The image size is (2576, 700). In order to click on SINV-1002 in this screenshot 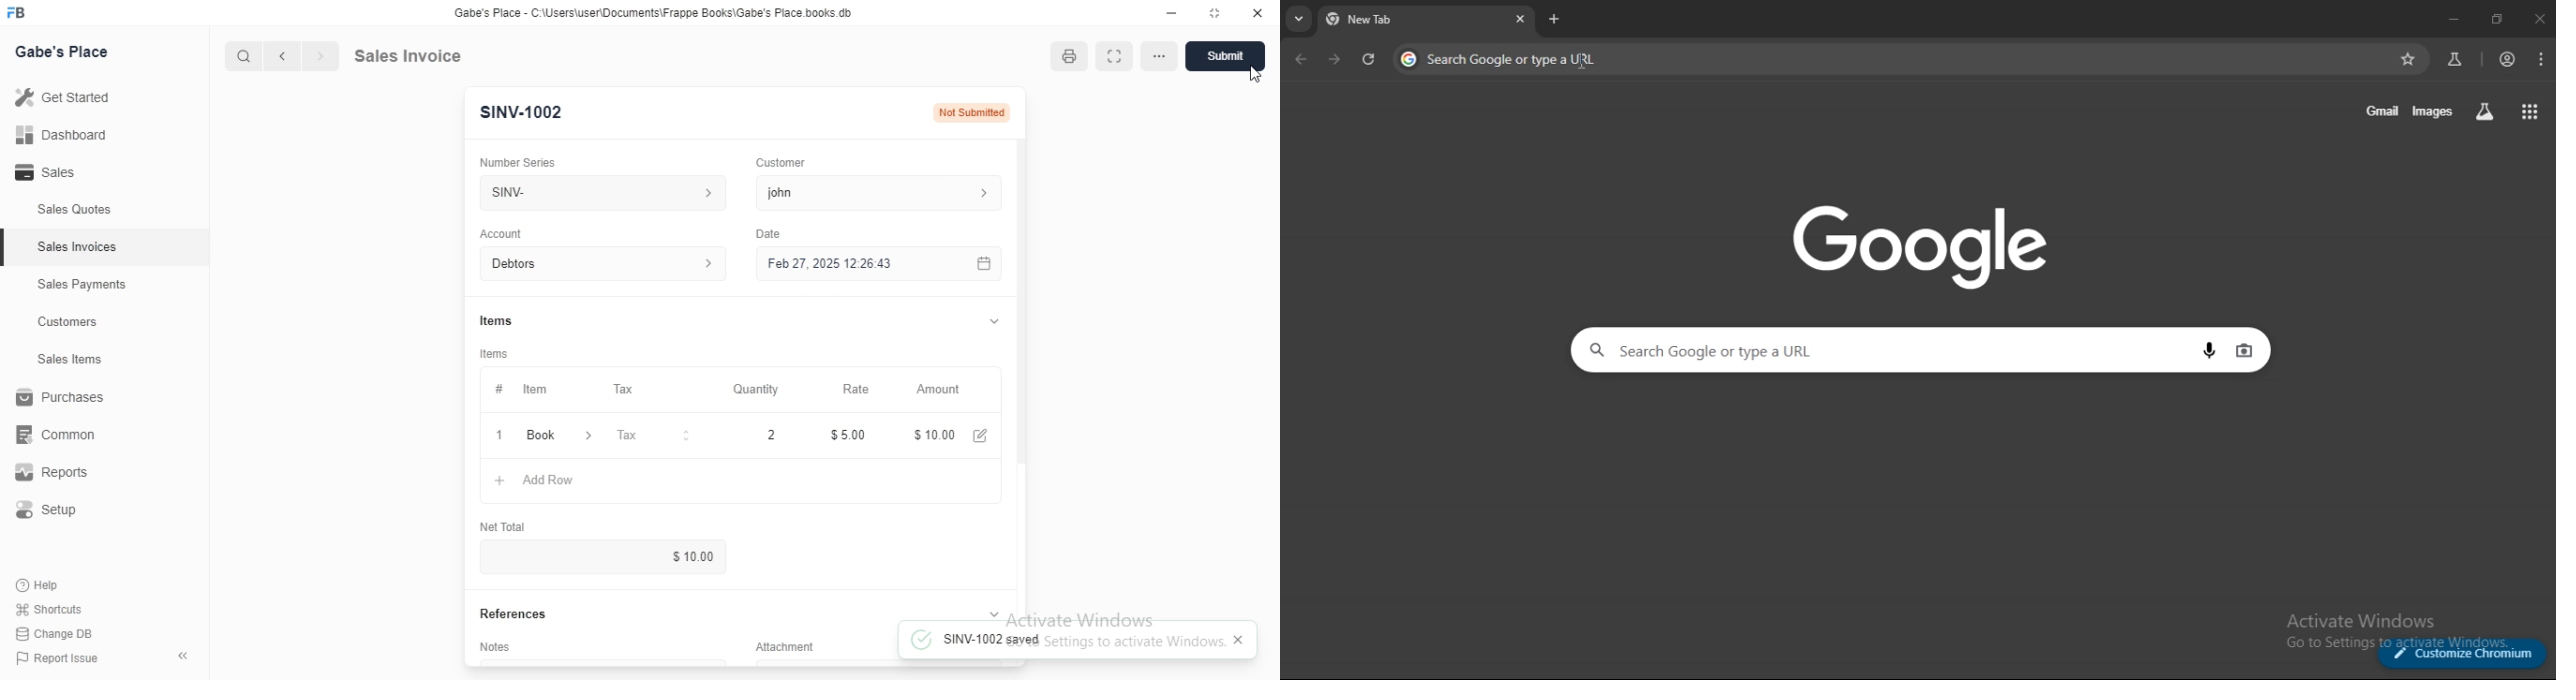, I will do `click(523, 113)`.